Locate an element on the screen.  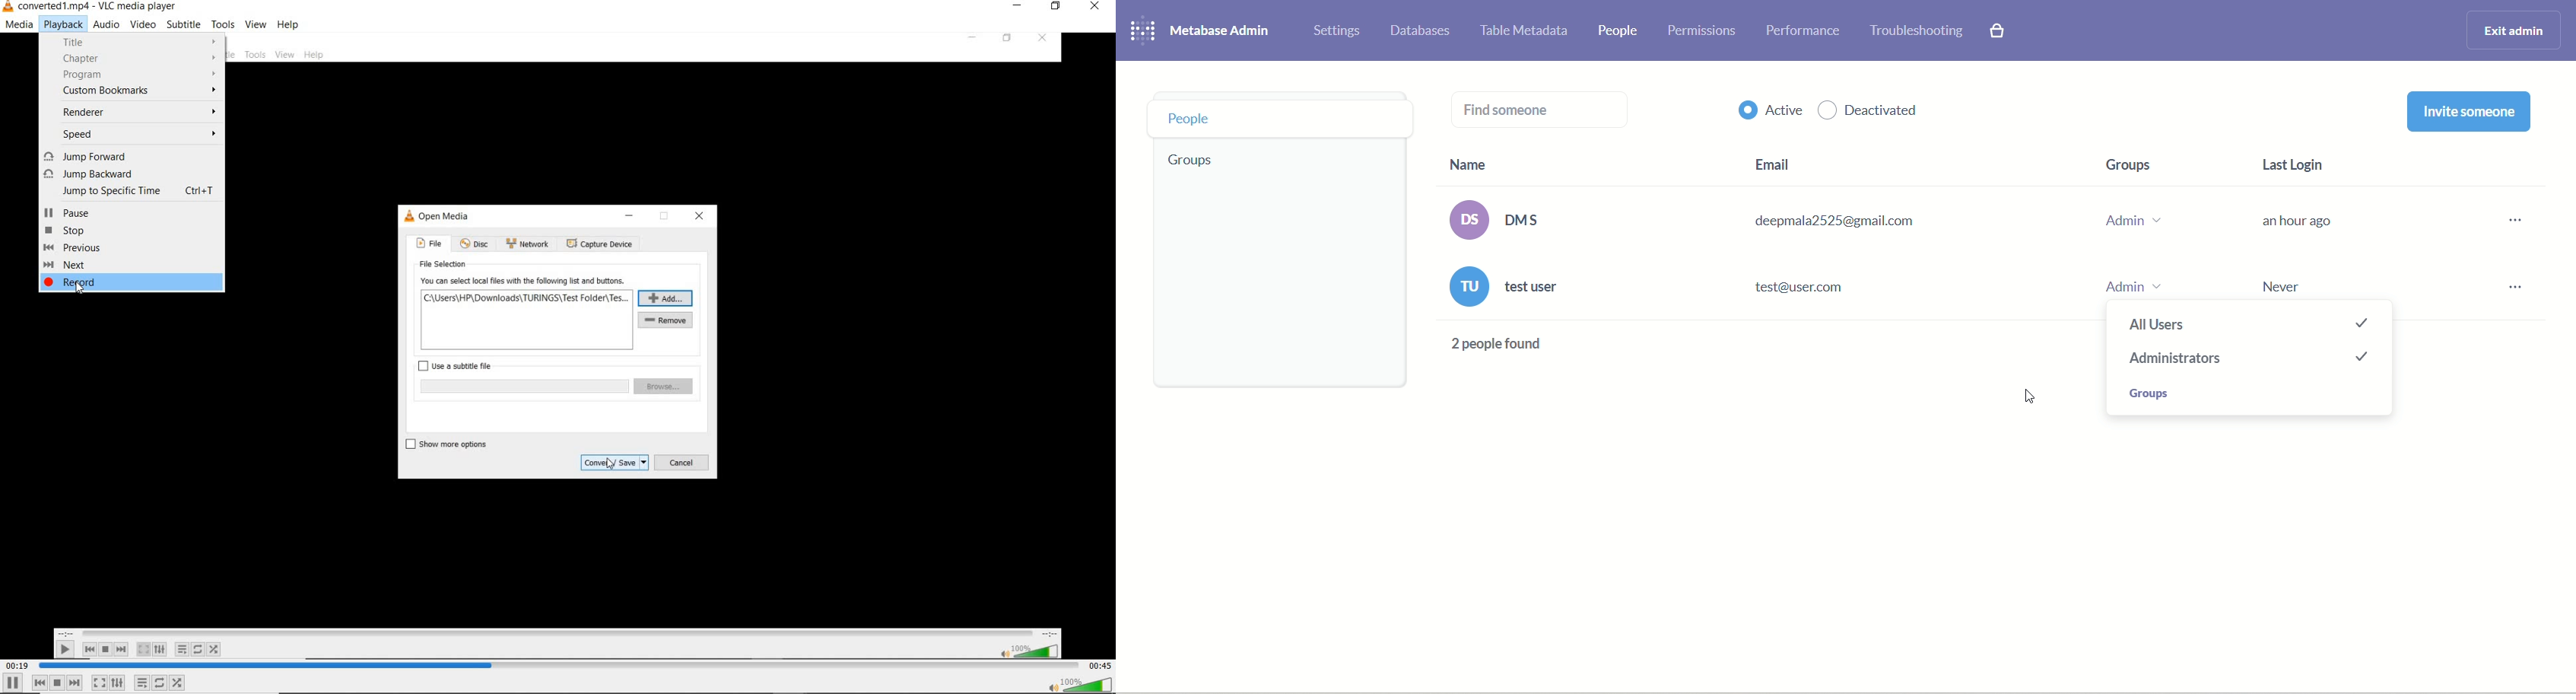
video is located at coordinates (646, 346).